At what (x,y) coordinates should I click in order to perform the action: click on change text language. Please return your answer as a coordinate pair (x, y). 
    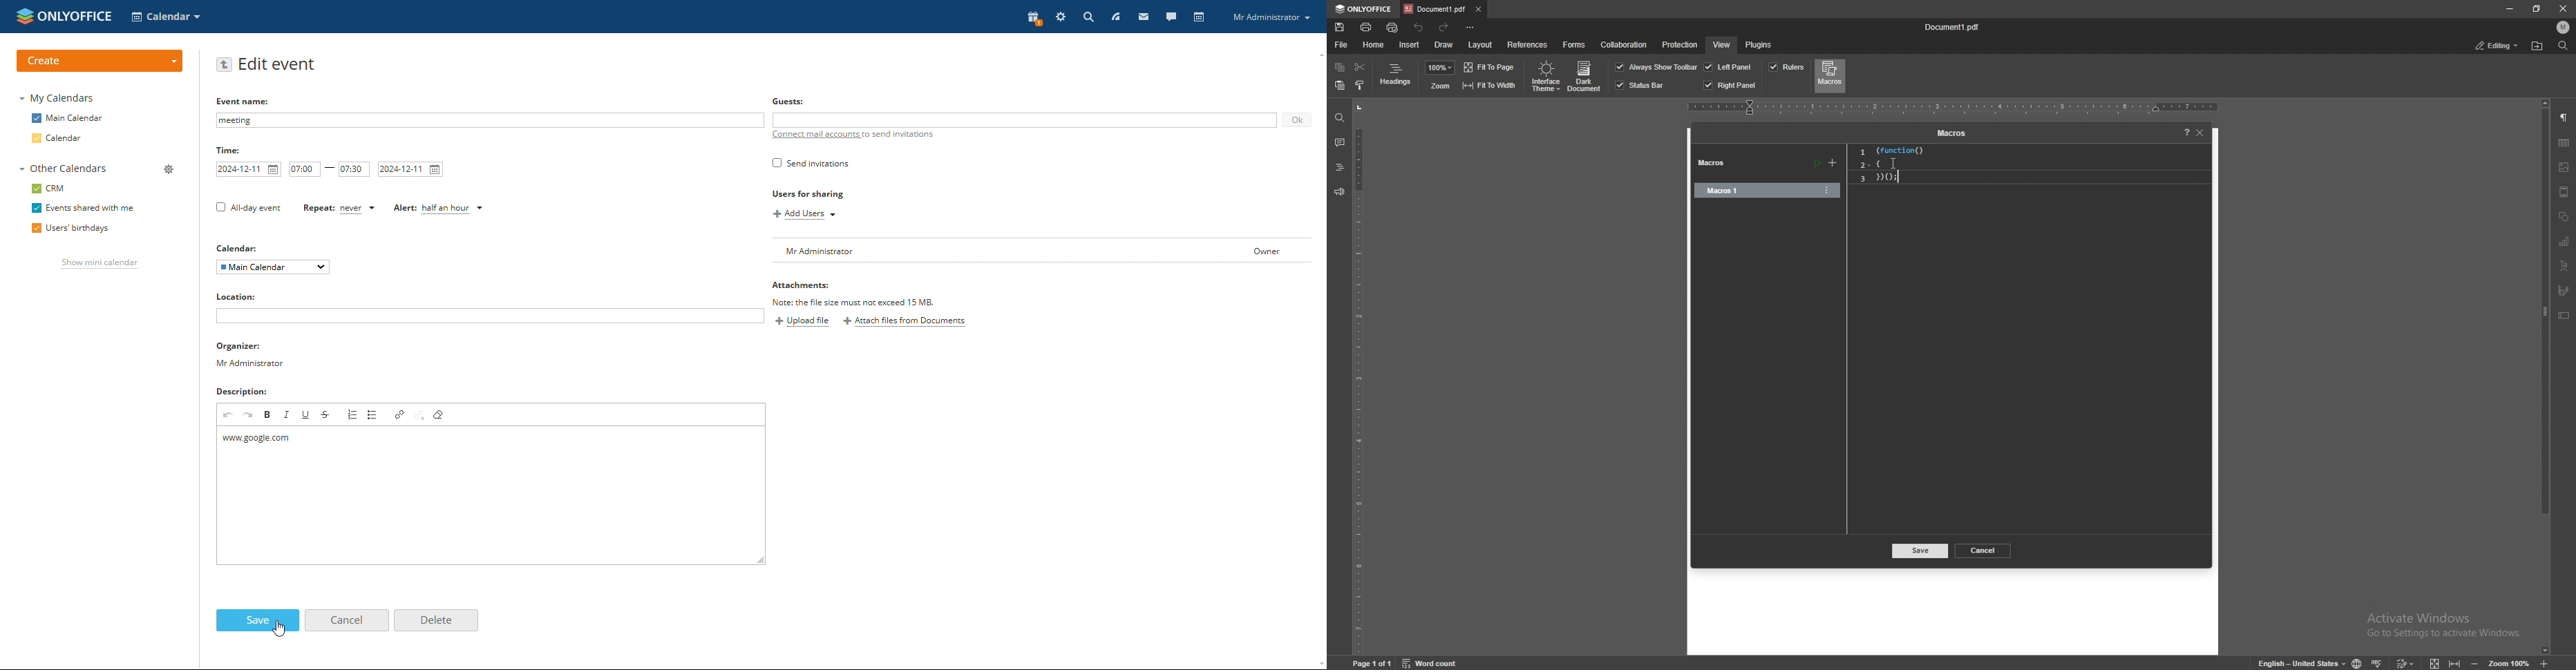
    Looking at the image, I should click on (2296, 662).